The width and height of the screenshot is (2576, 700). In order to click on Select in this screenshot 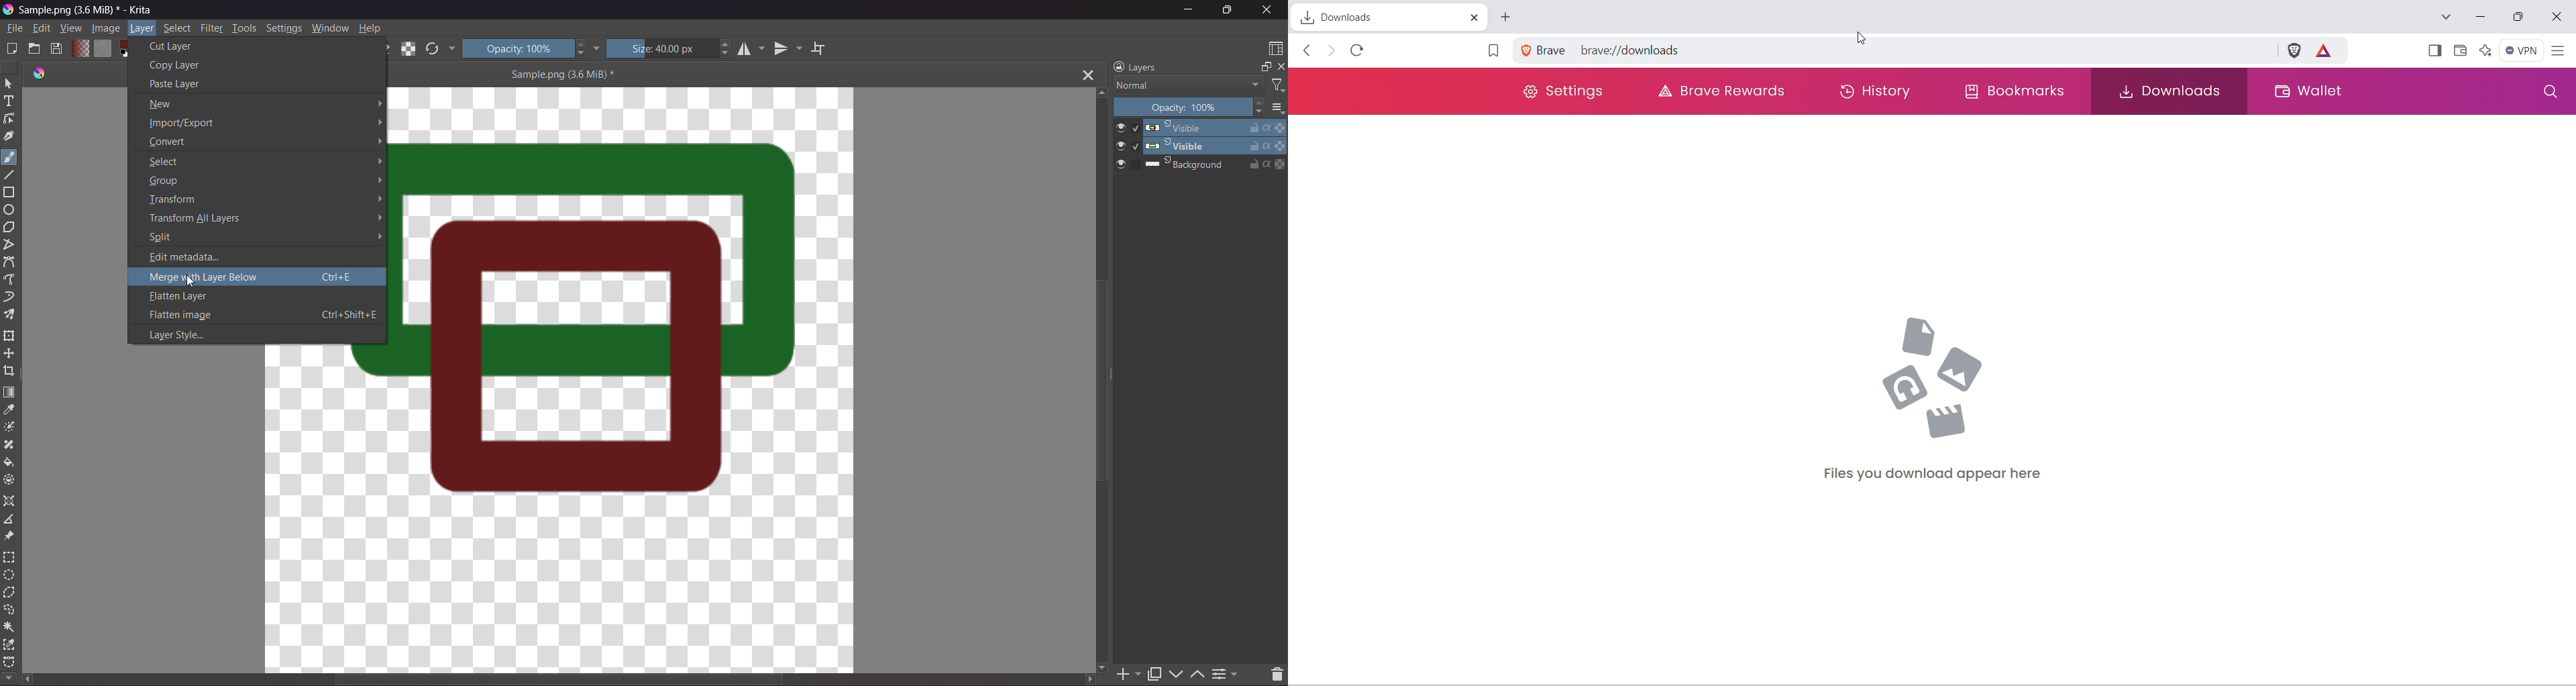, I will do `click(9, 83)`.